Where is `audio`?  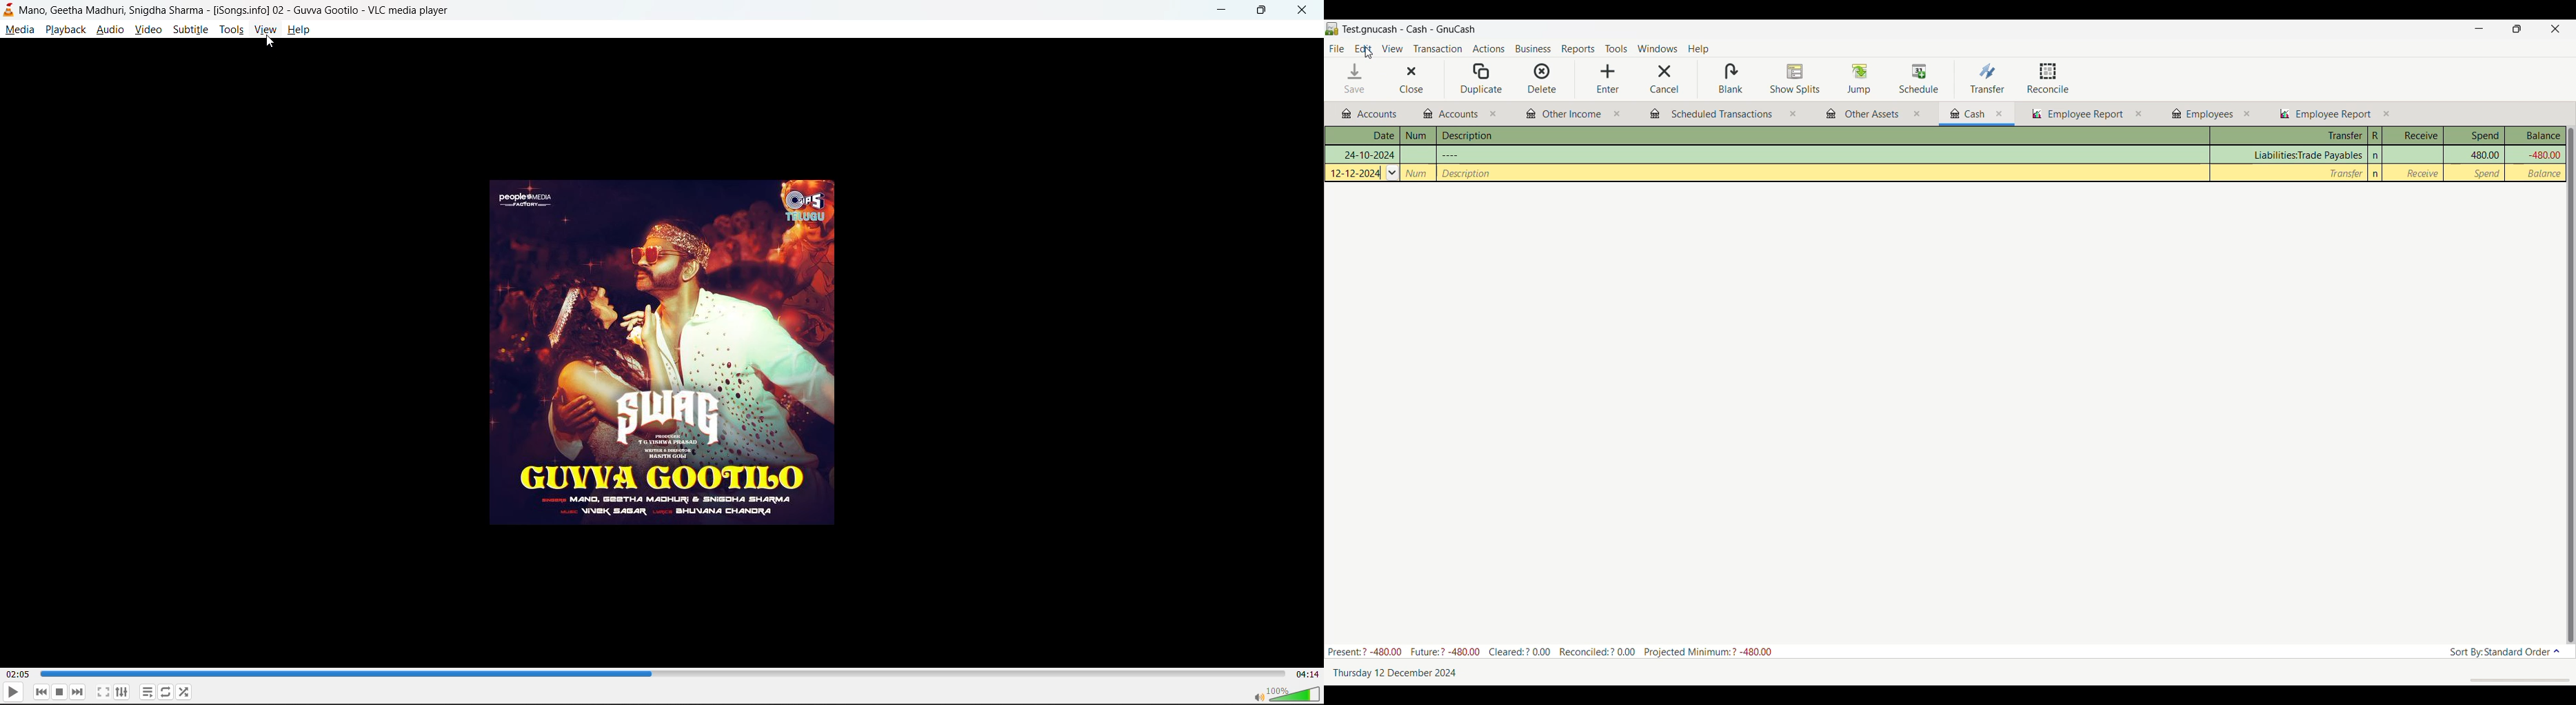 audio is located at coordinates (110, 29).